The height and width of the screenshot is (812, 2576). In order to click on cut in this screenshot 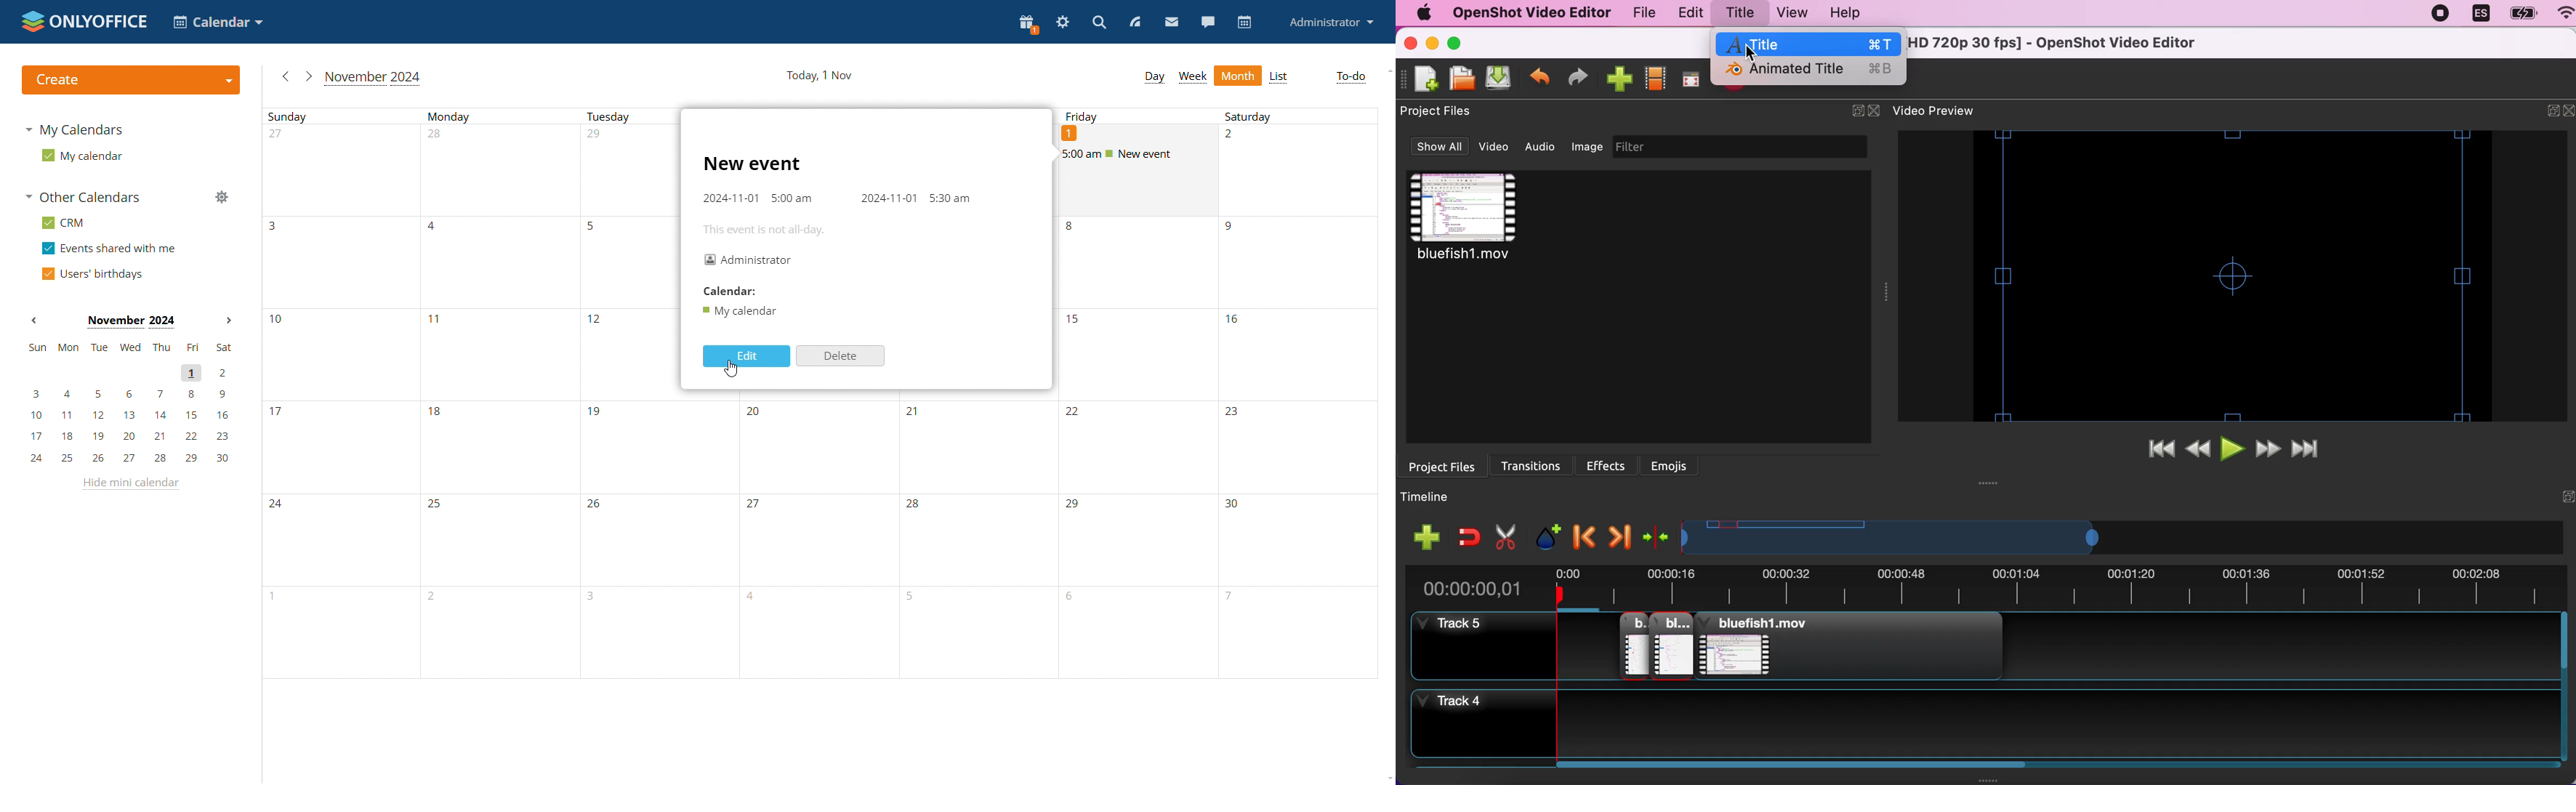, I will do `click(1506, 535)`.